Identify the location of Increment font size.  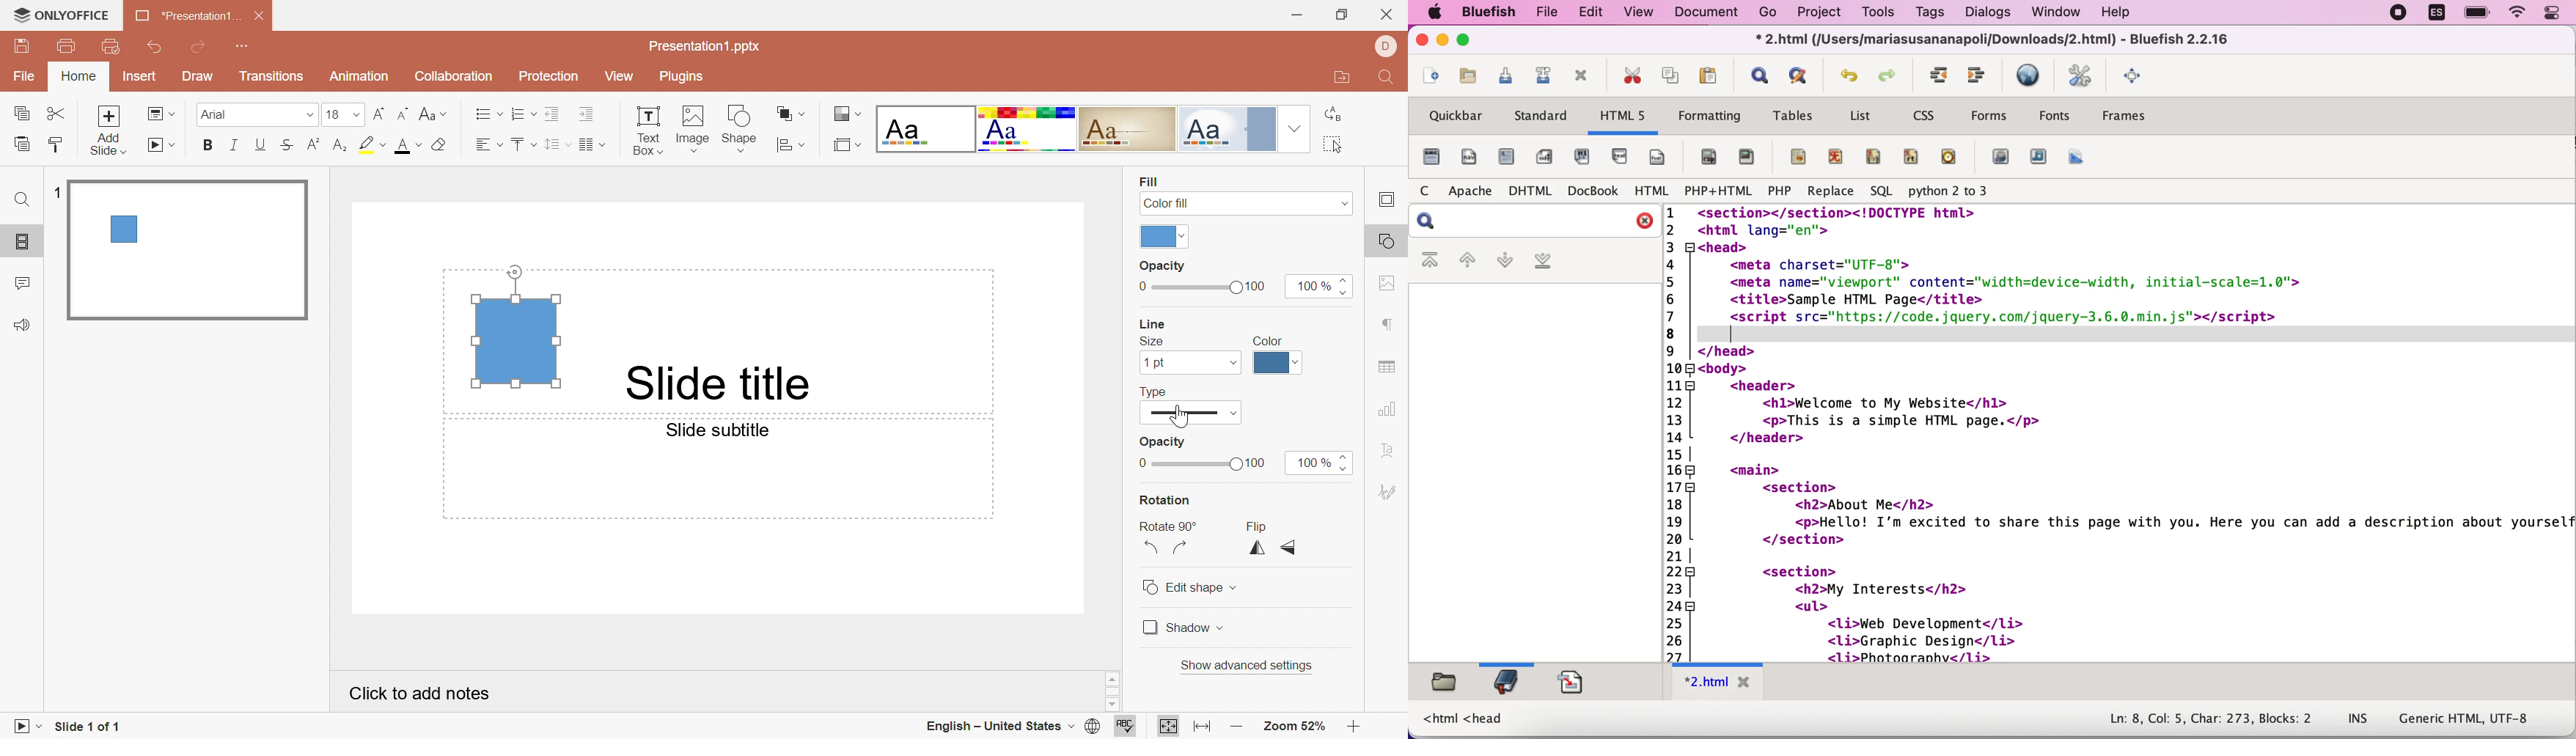
(375, 117).